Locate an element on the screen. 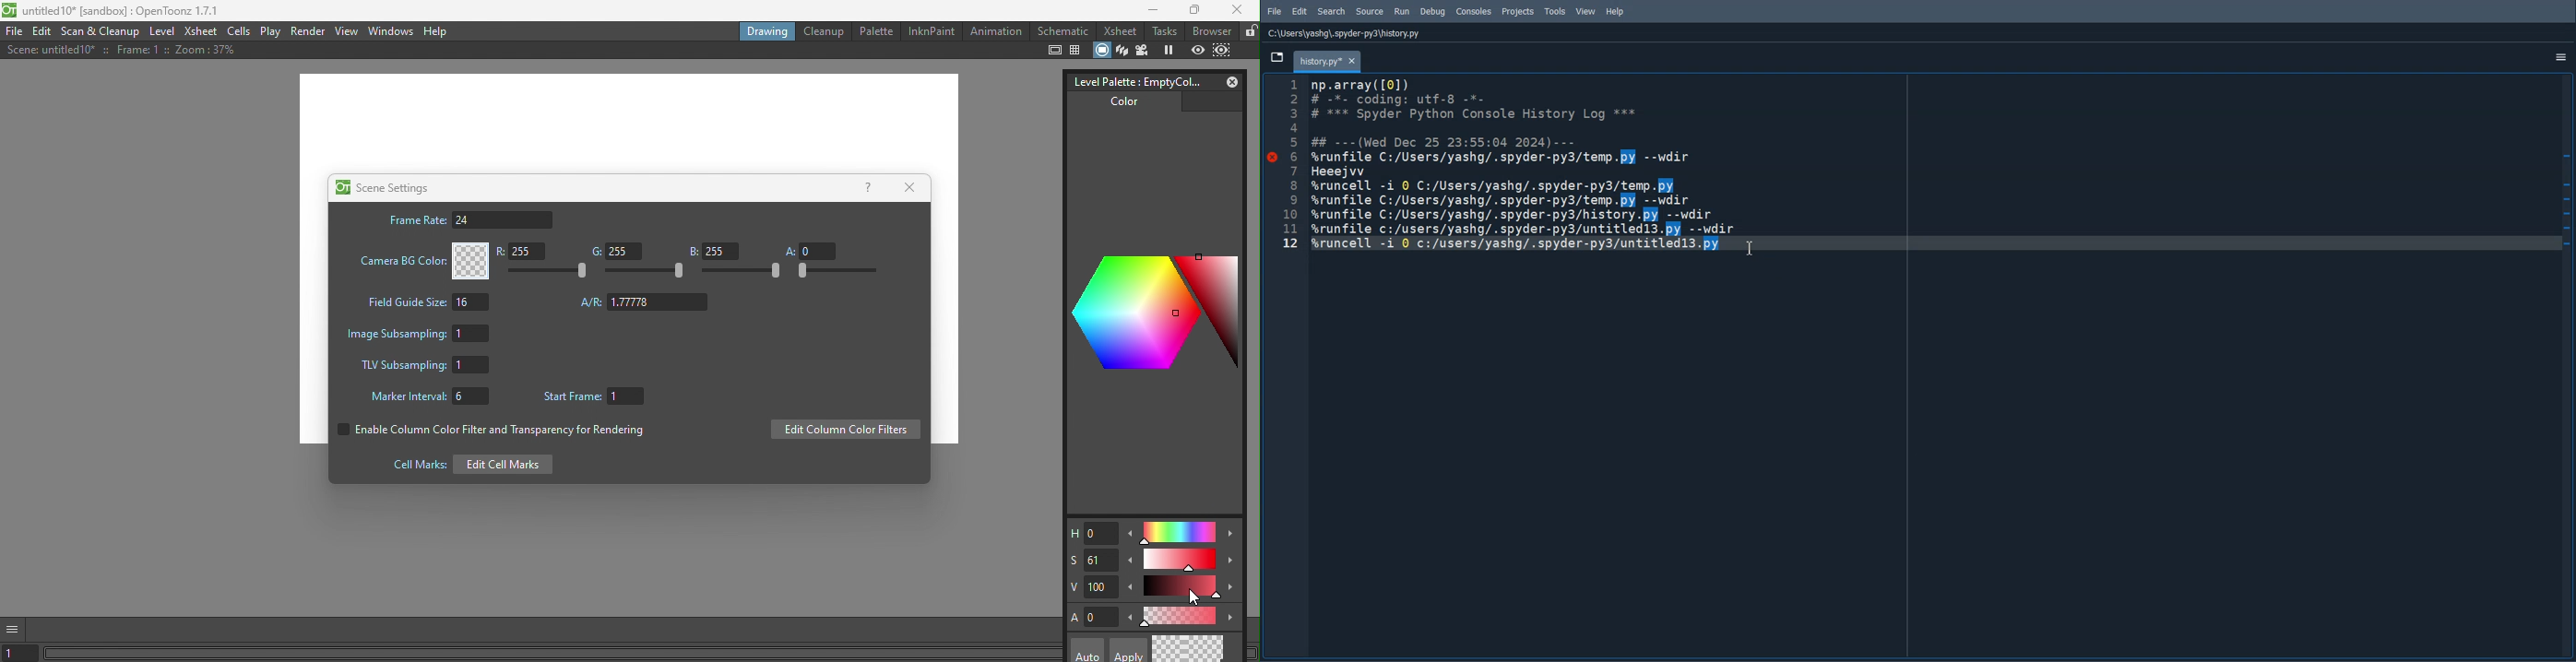 The image size is (2576, 672). Edit is located at coordinates (1300, 11).